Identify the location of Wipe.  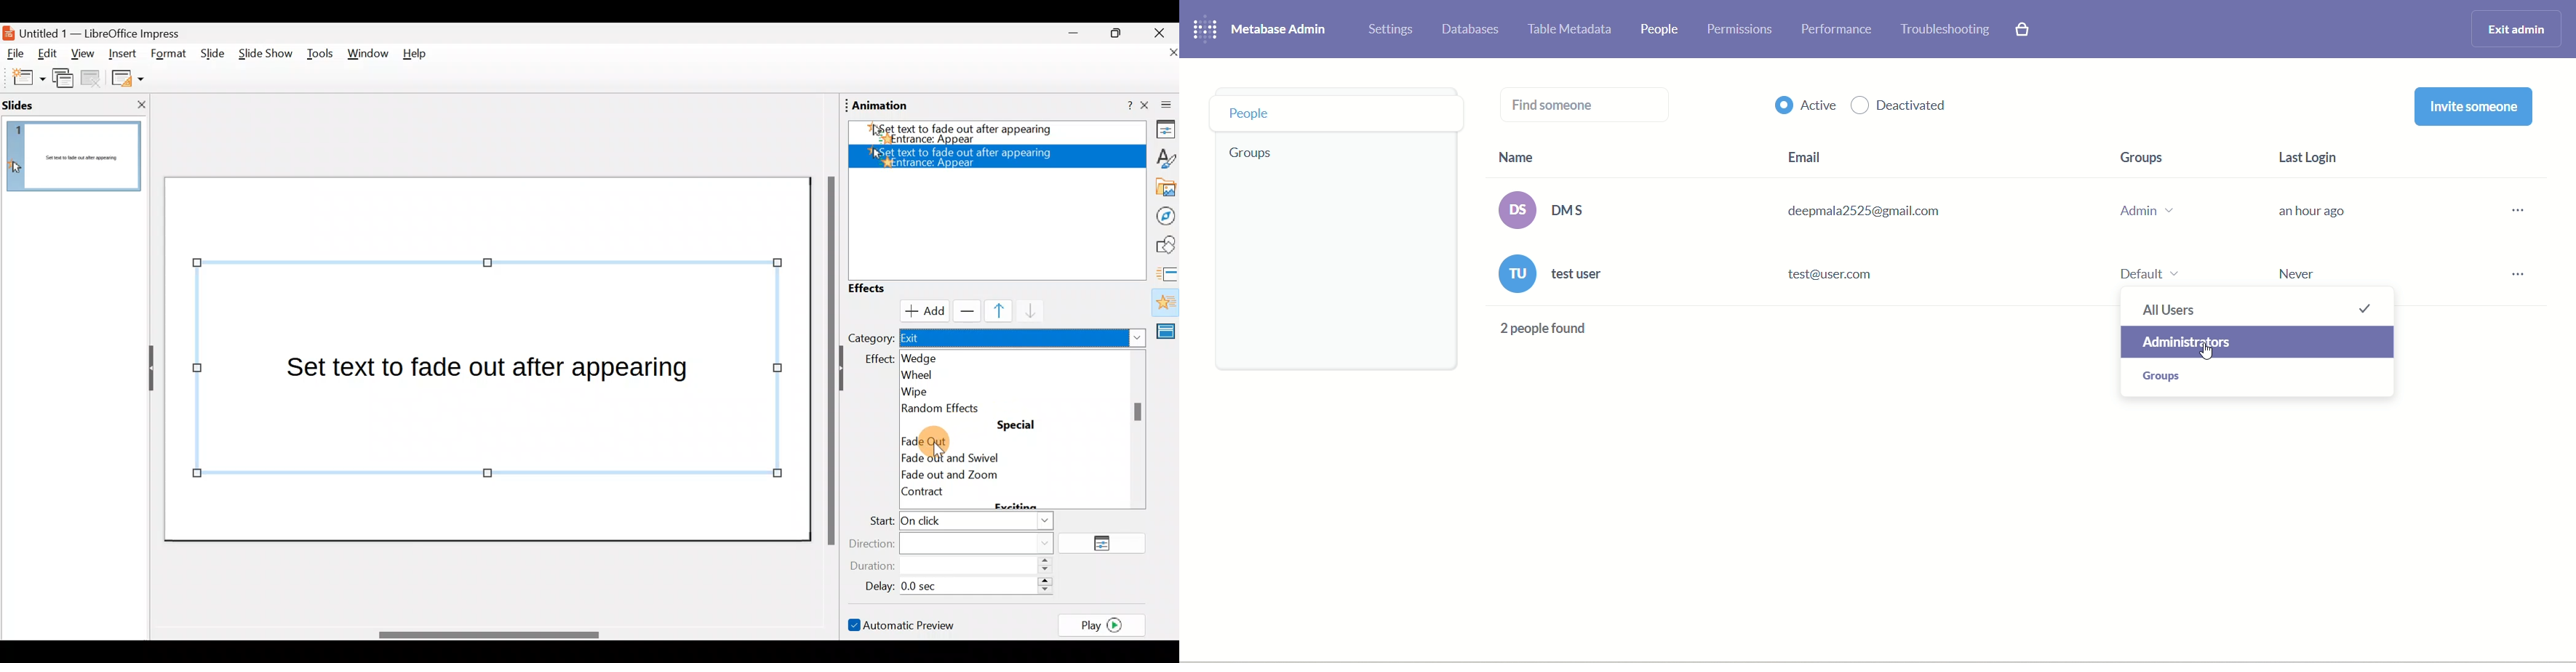
(941, 389).